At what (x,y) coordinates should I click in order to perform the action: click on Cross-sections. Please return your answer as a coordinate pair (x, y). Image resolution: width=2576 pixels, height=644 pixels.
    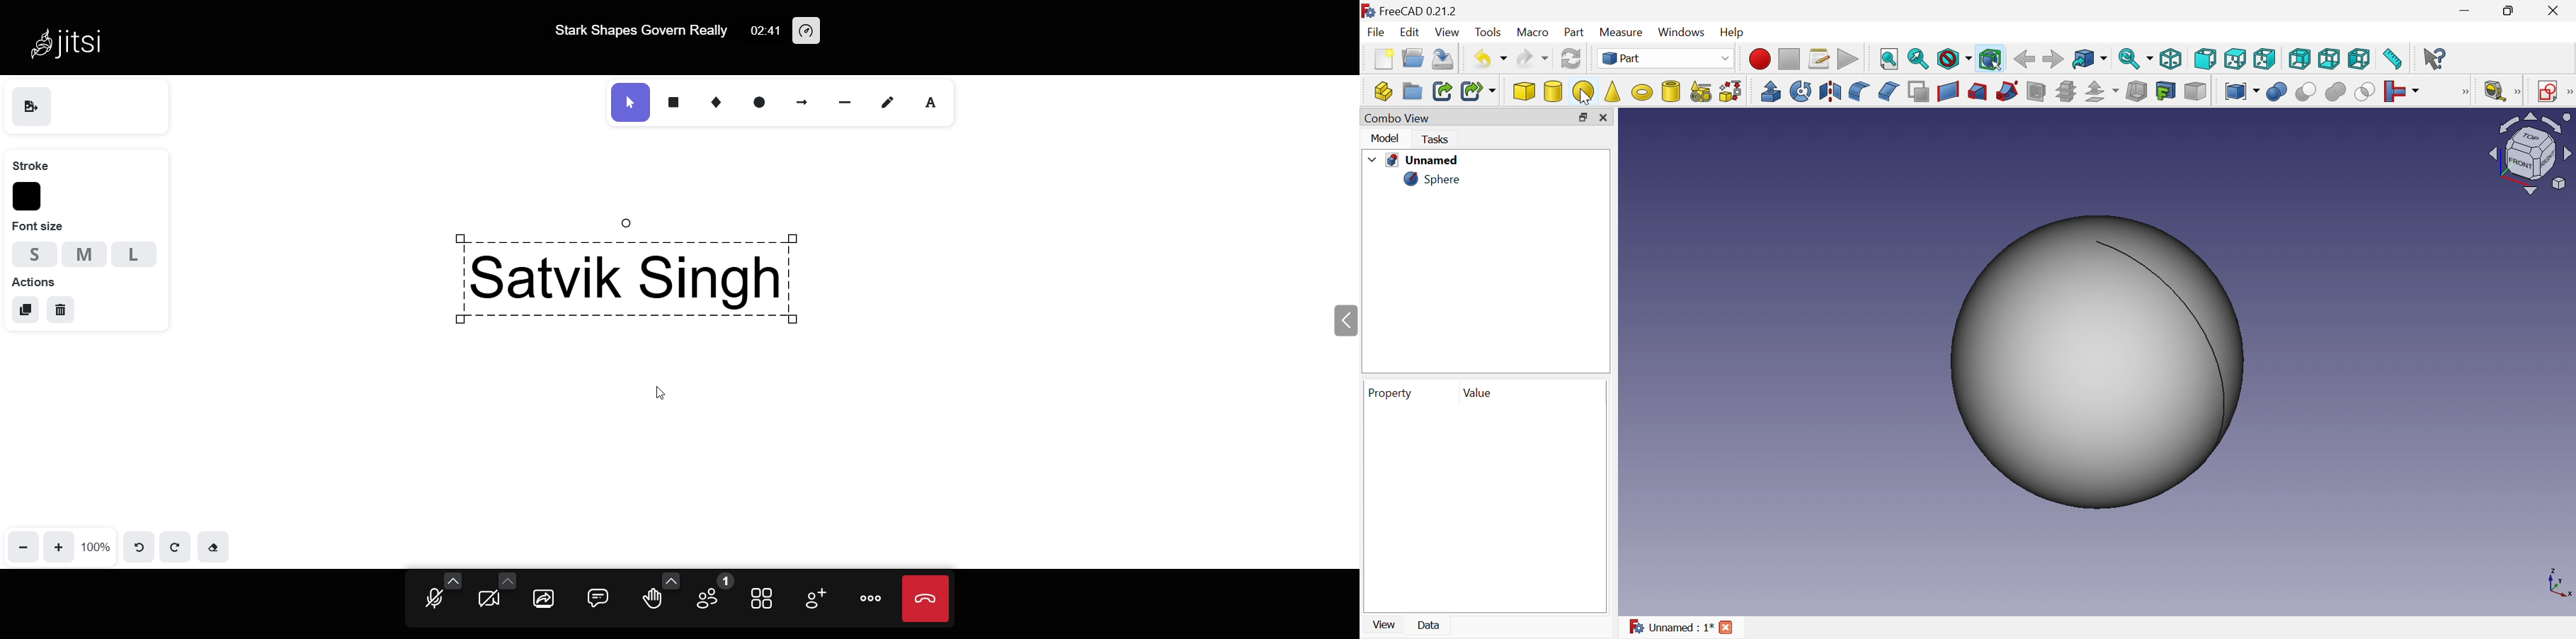
    Looking at the image, I should click on (2065, 91).